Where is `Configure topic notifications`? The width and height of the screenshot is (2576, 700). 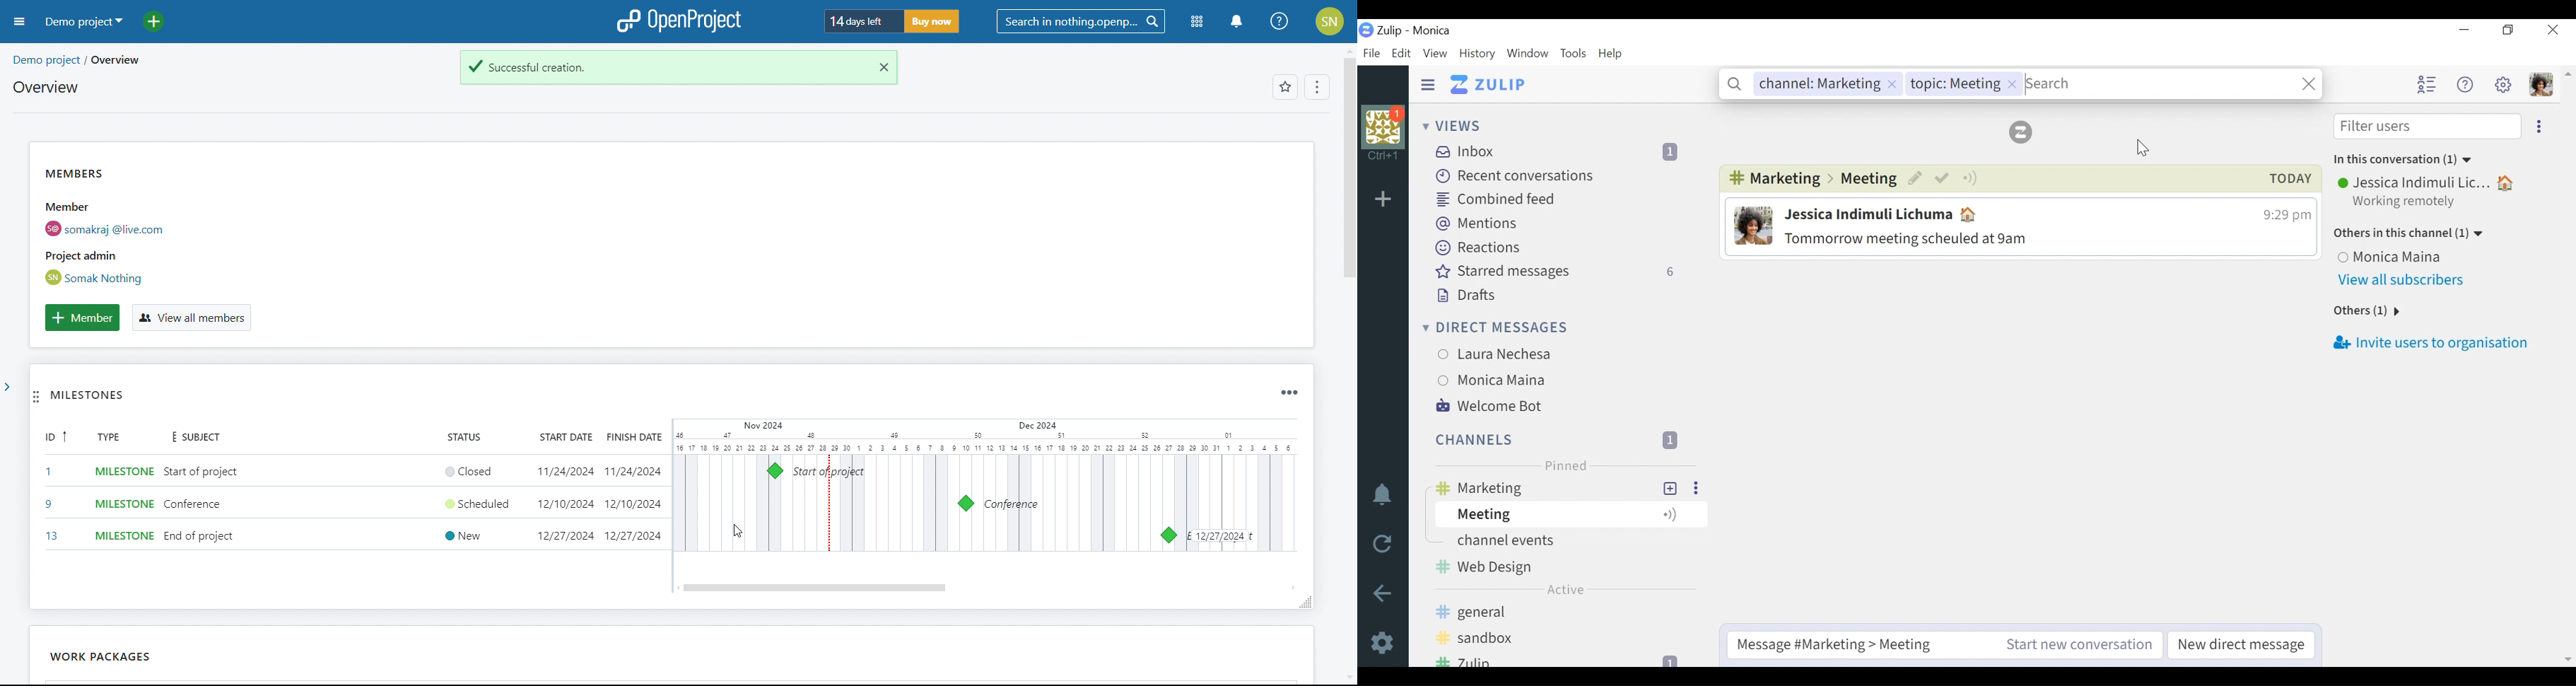 Configure topic notifications is located at coordinates (1675, 513).